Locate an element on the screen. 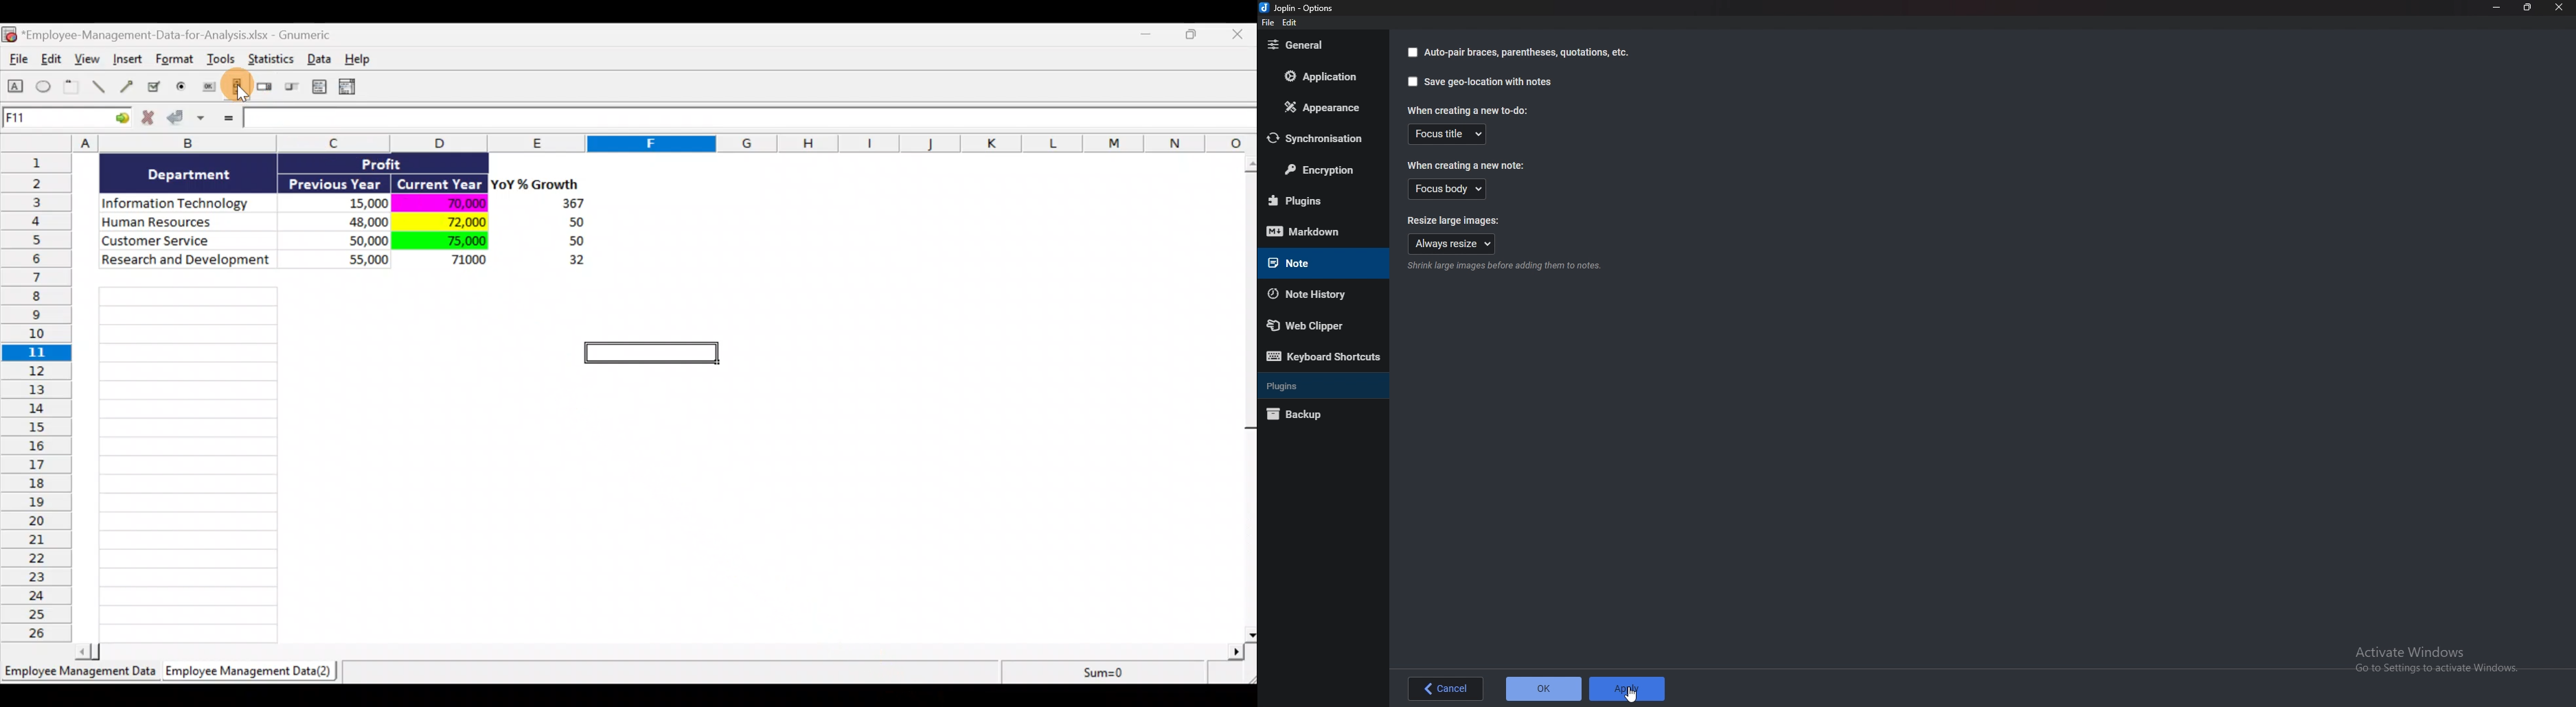 Image resolution: width=2576 pixels, height=728 pixels. Plugin is located at coordinates (1319, 201).